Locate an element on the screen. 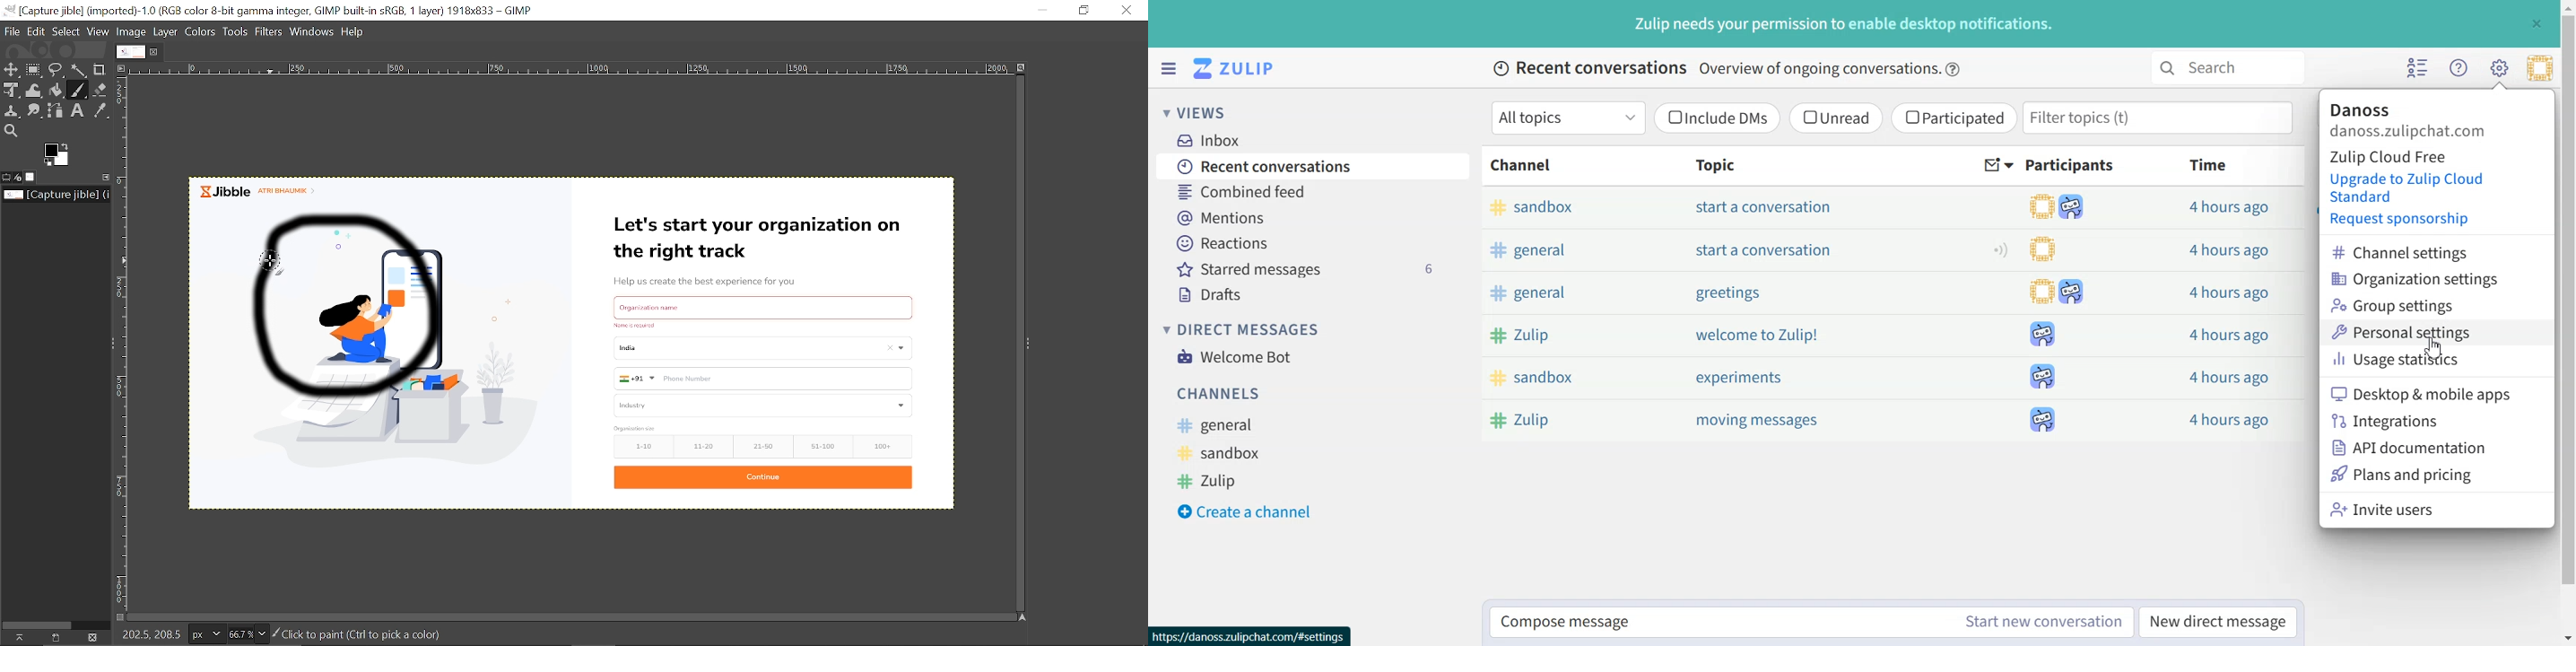 This screenshot has height=672, width=2576. Plans and pricing is located at coordinates (2402, 474).